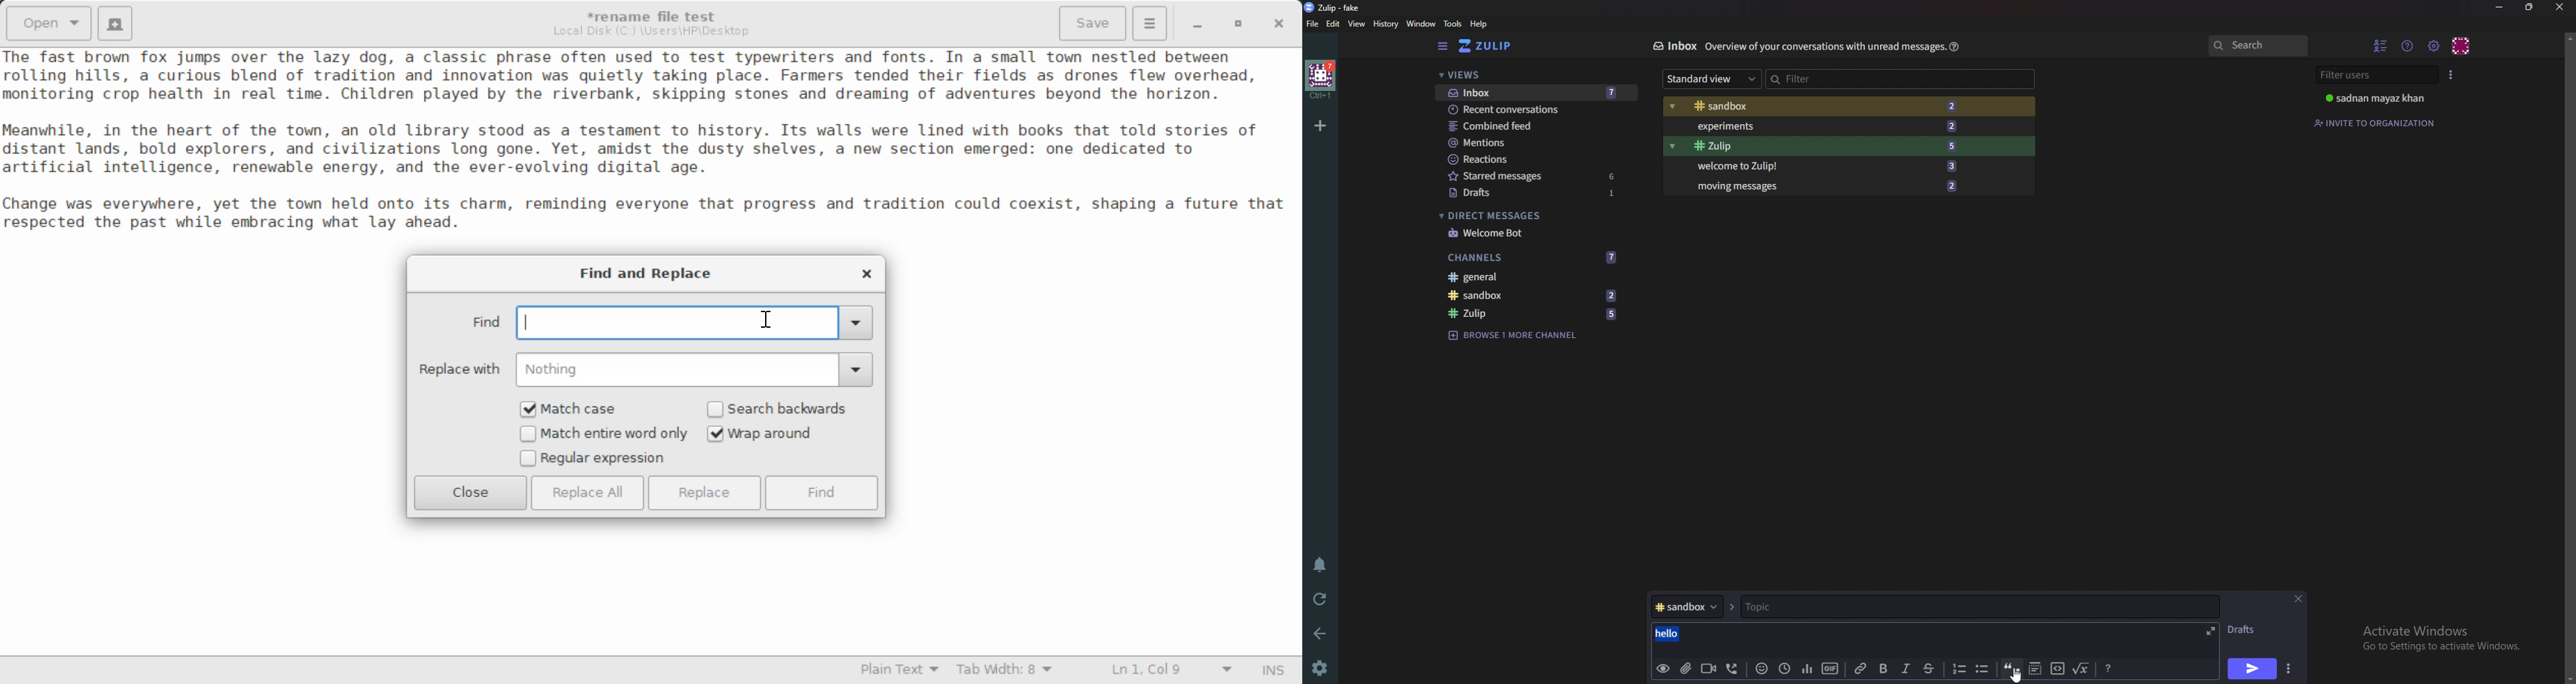 This screenshot has width=2576, height=700. I want to click on zulip-fake, so click(1335, 7).